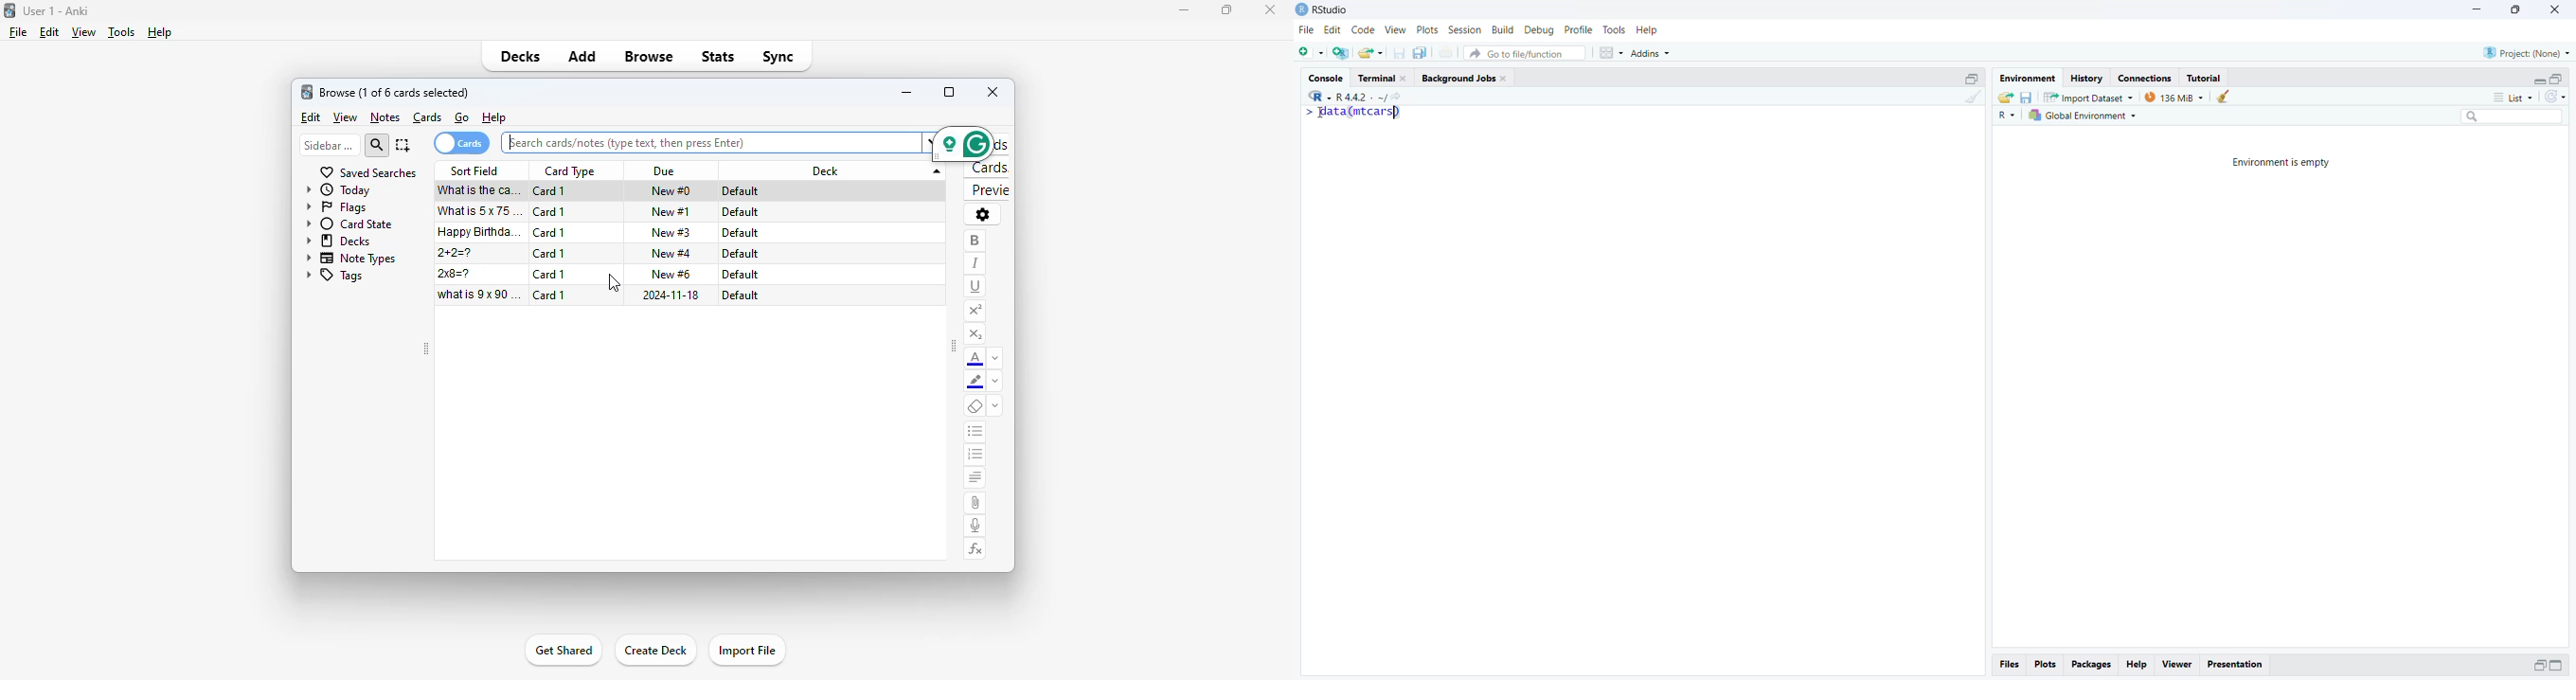 The width and height of the screenshot is (2576, 700). What do you see at coordinates (310, 117) in the screenshot?
I see `edit` at bounding box center [310, 117].